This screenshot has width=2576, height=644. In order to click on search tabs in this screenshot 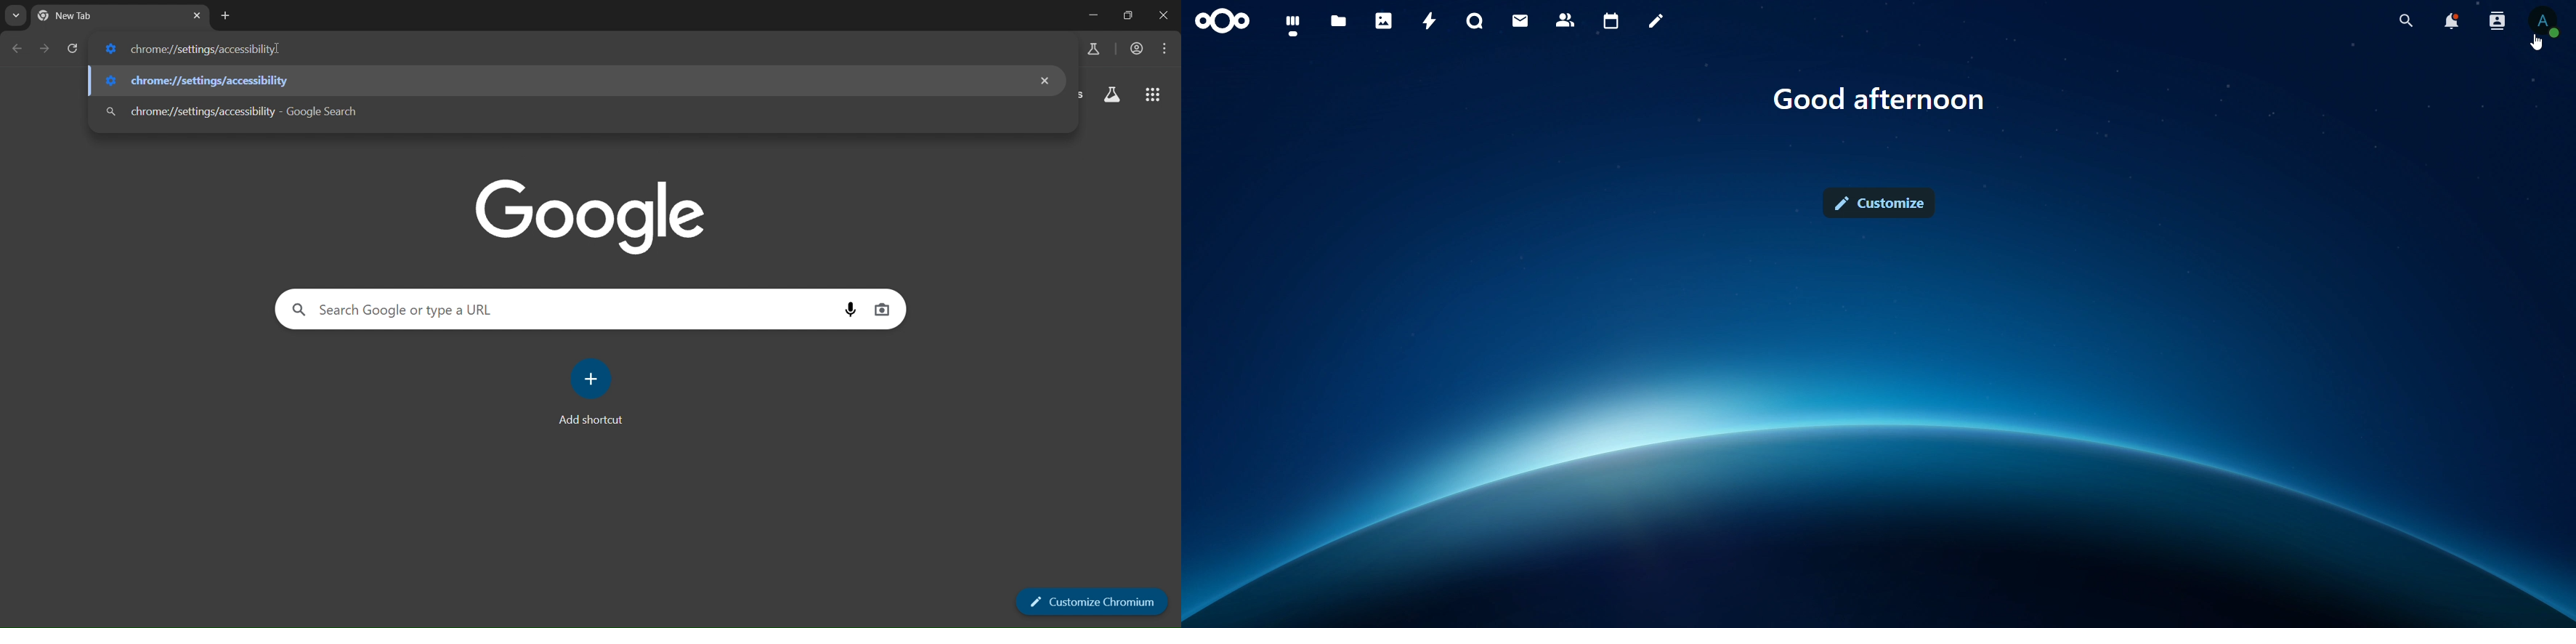, I will do `click(18, 15)`.